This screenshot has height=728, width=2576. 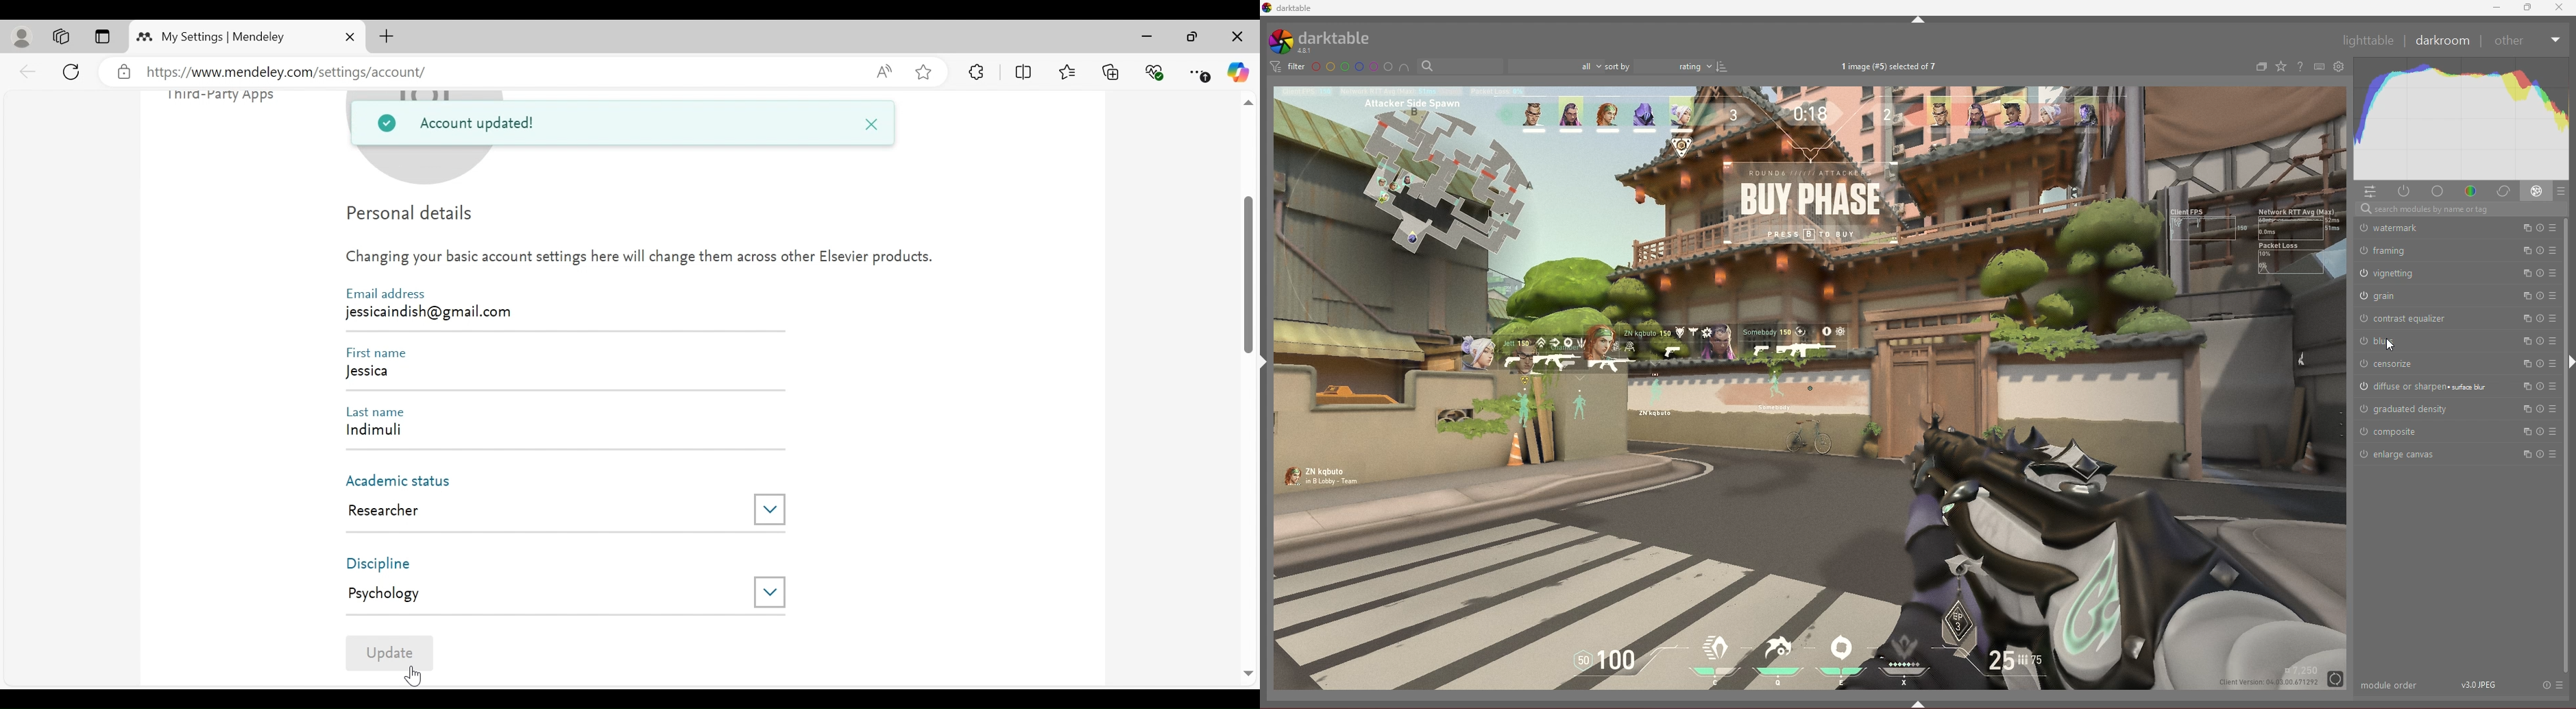 I want to click on Add this page to Favorites, so click(x=923, y=72).